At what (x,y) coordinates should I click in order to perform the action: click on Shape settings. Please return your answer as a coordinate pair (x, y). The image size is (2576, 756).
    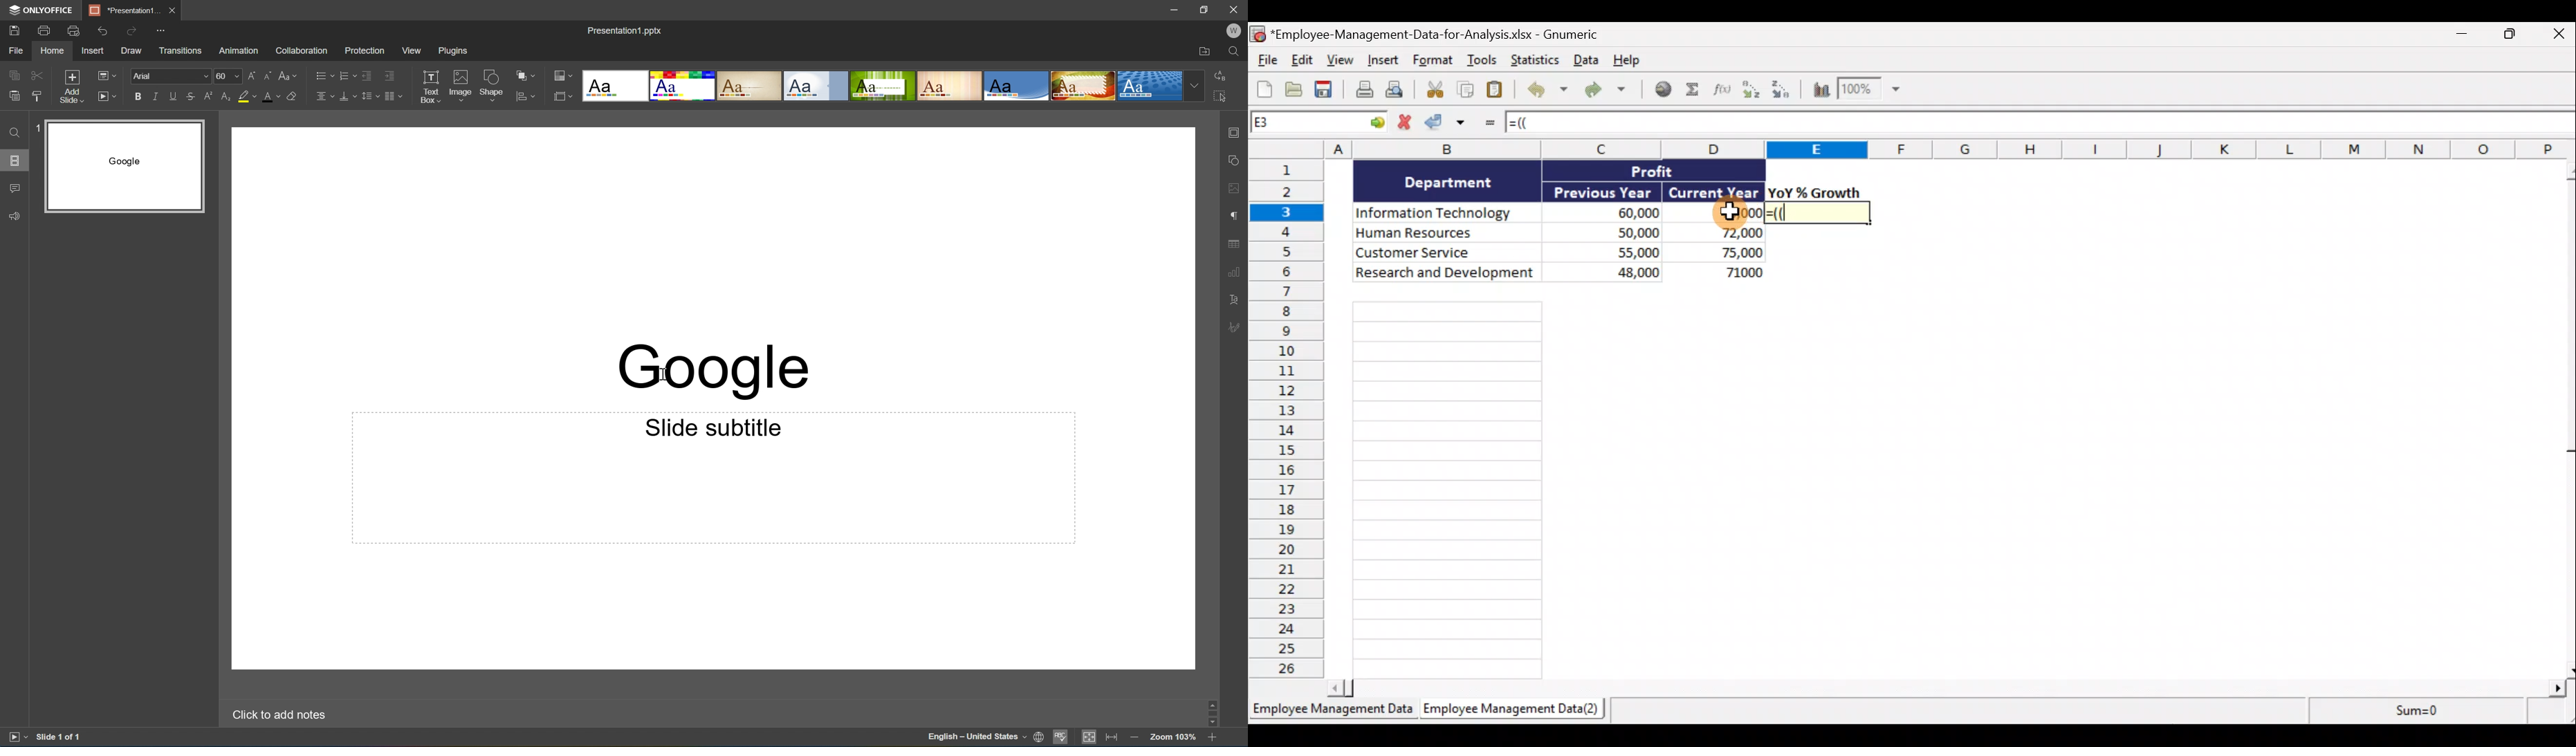
    Looking at the image, I should click on (1236, 160).